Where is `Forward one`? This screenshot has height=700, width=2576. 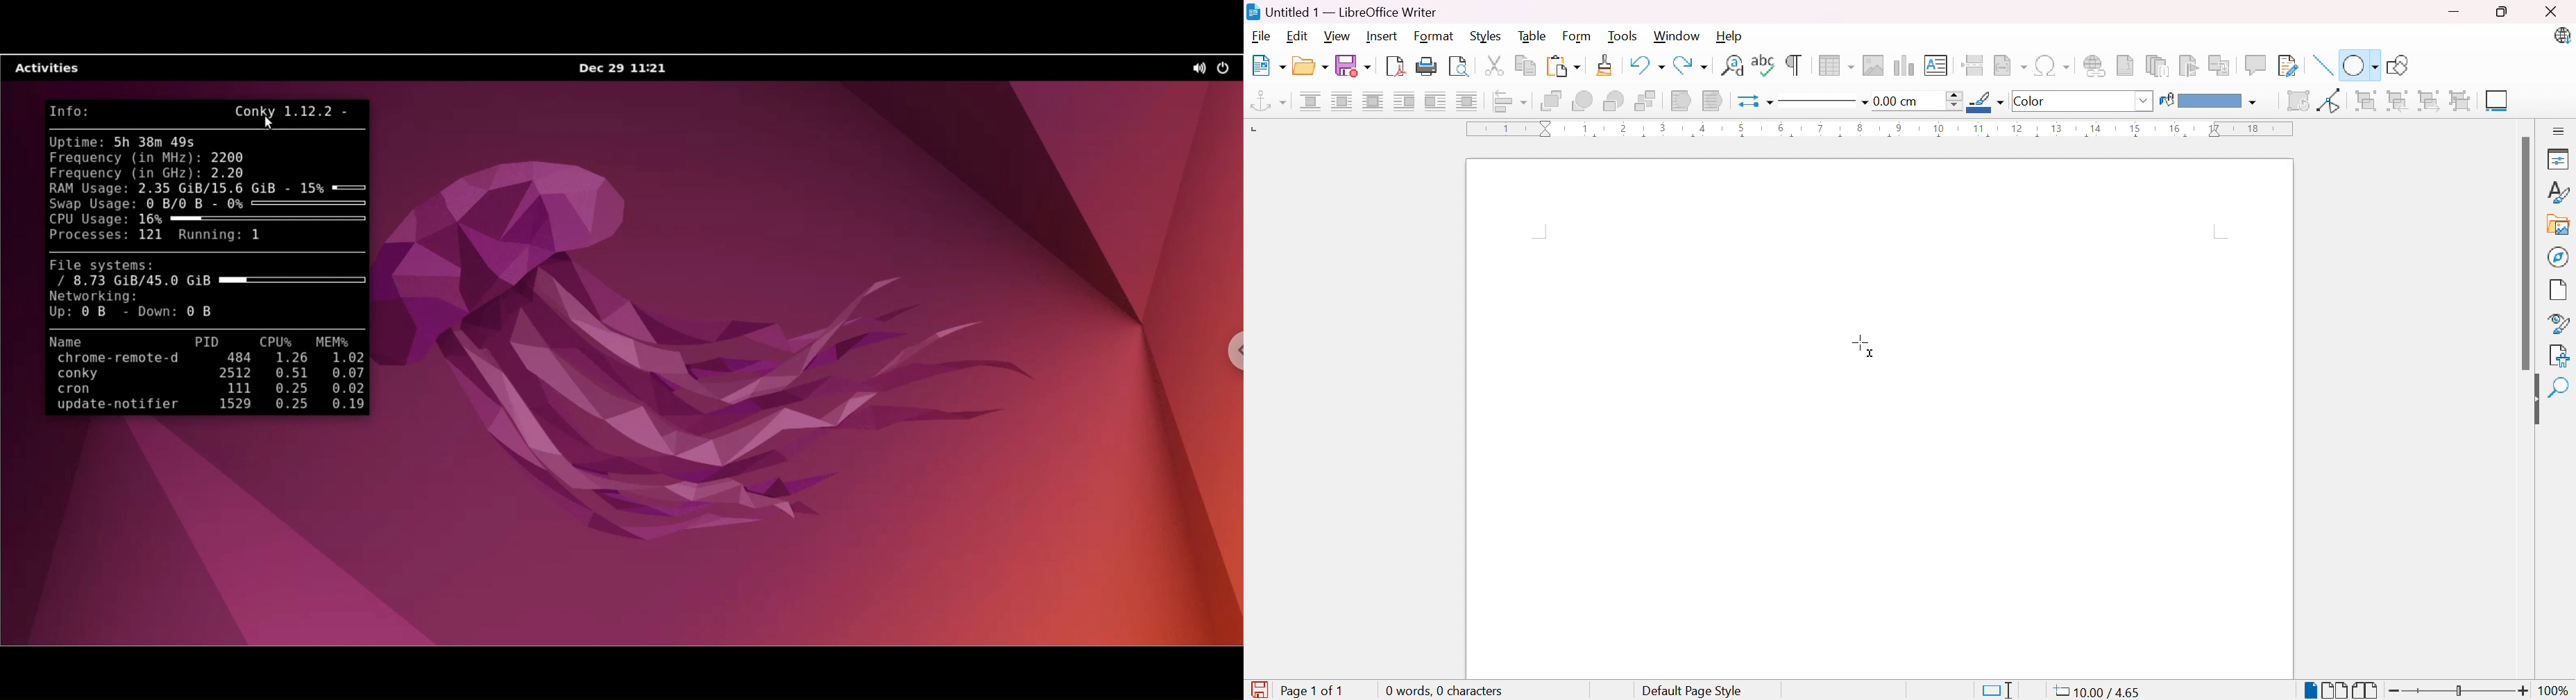 Forward one is located at coordinates (1582, 101).